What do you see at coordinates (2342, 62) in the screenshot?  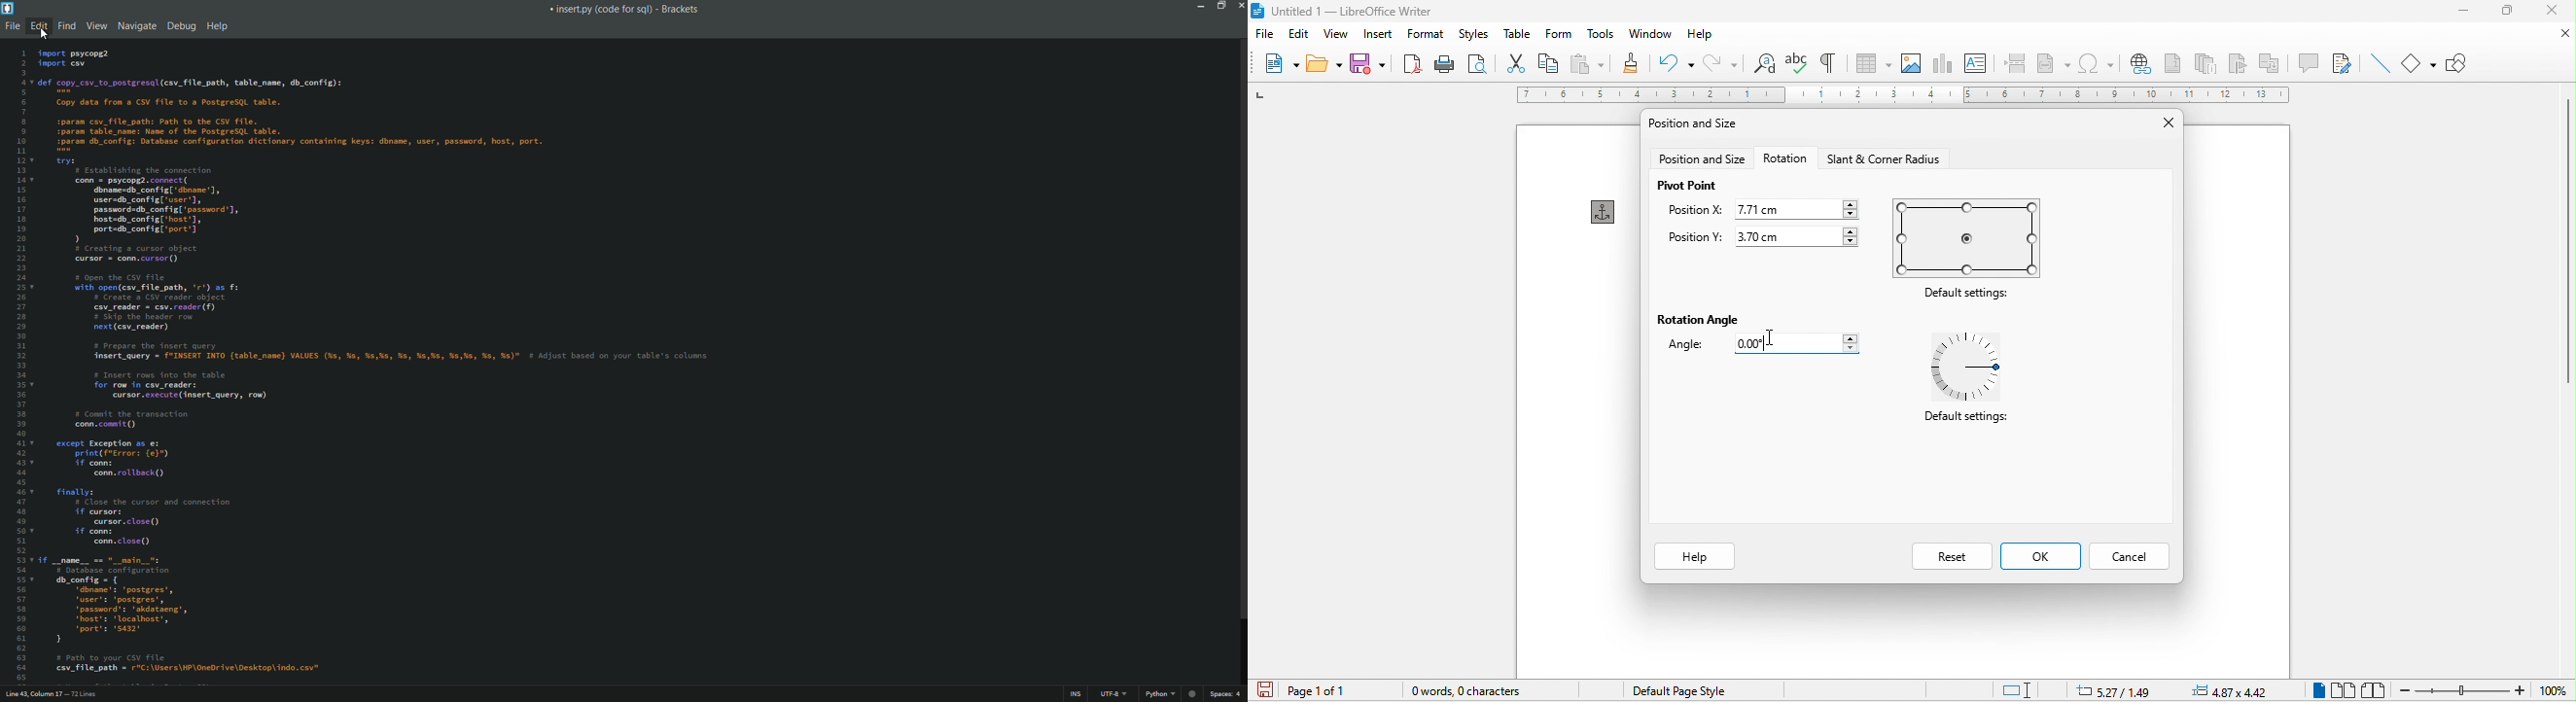 I see `show track changes function` at bounding box center [2342, 62].